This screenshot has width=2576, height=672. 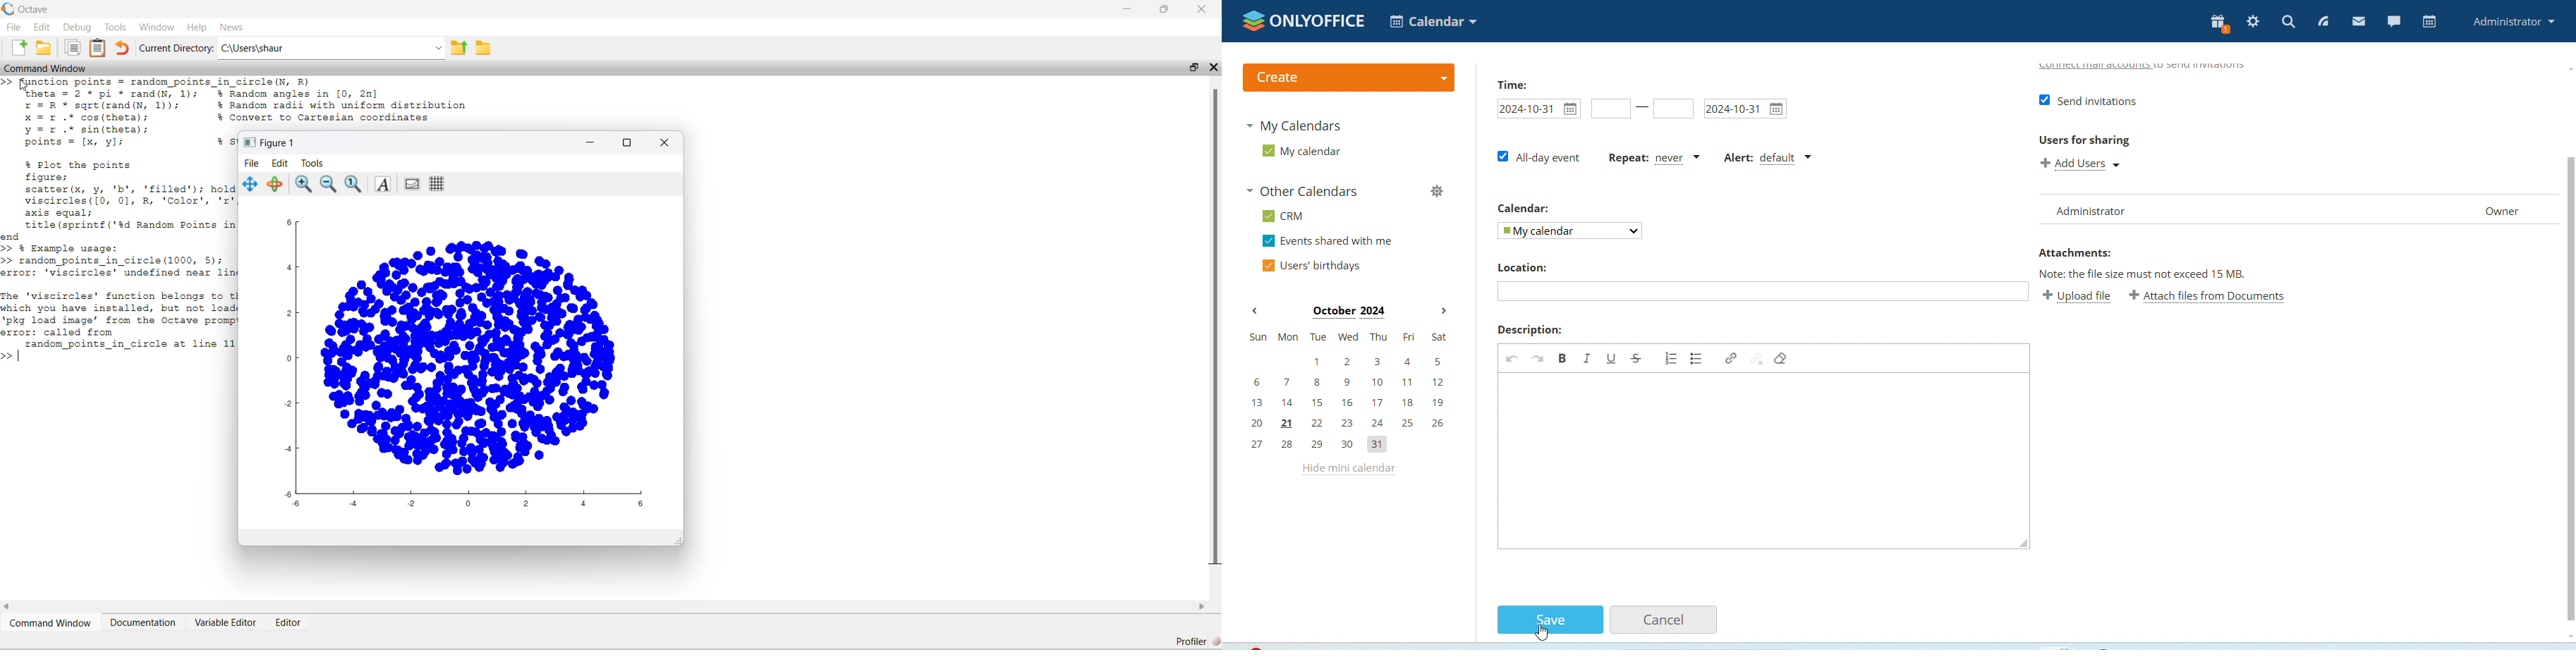 What do you see at coordinates (43, 48) in the screenshot?
I see `Open an existing file in editor` at bounding box center [43, 48].